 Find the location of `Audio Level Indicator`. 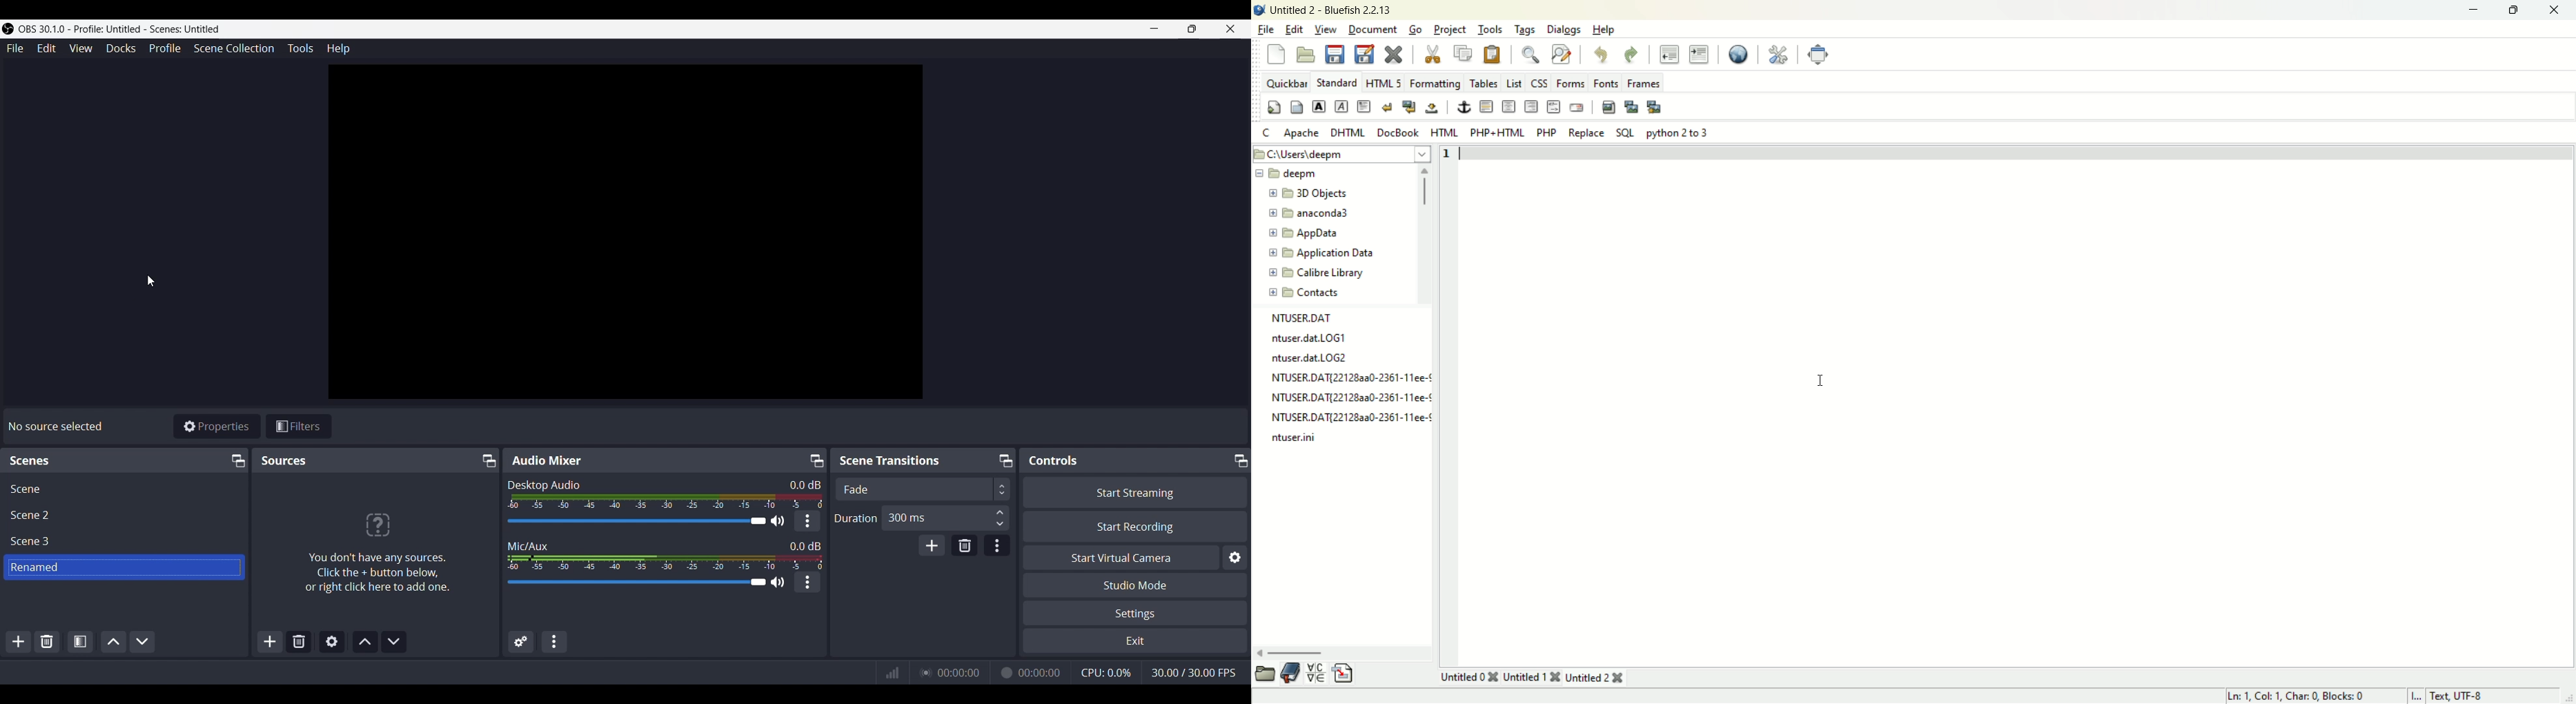

Audio Level Indicator is located at coordinates (806, 545).